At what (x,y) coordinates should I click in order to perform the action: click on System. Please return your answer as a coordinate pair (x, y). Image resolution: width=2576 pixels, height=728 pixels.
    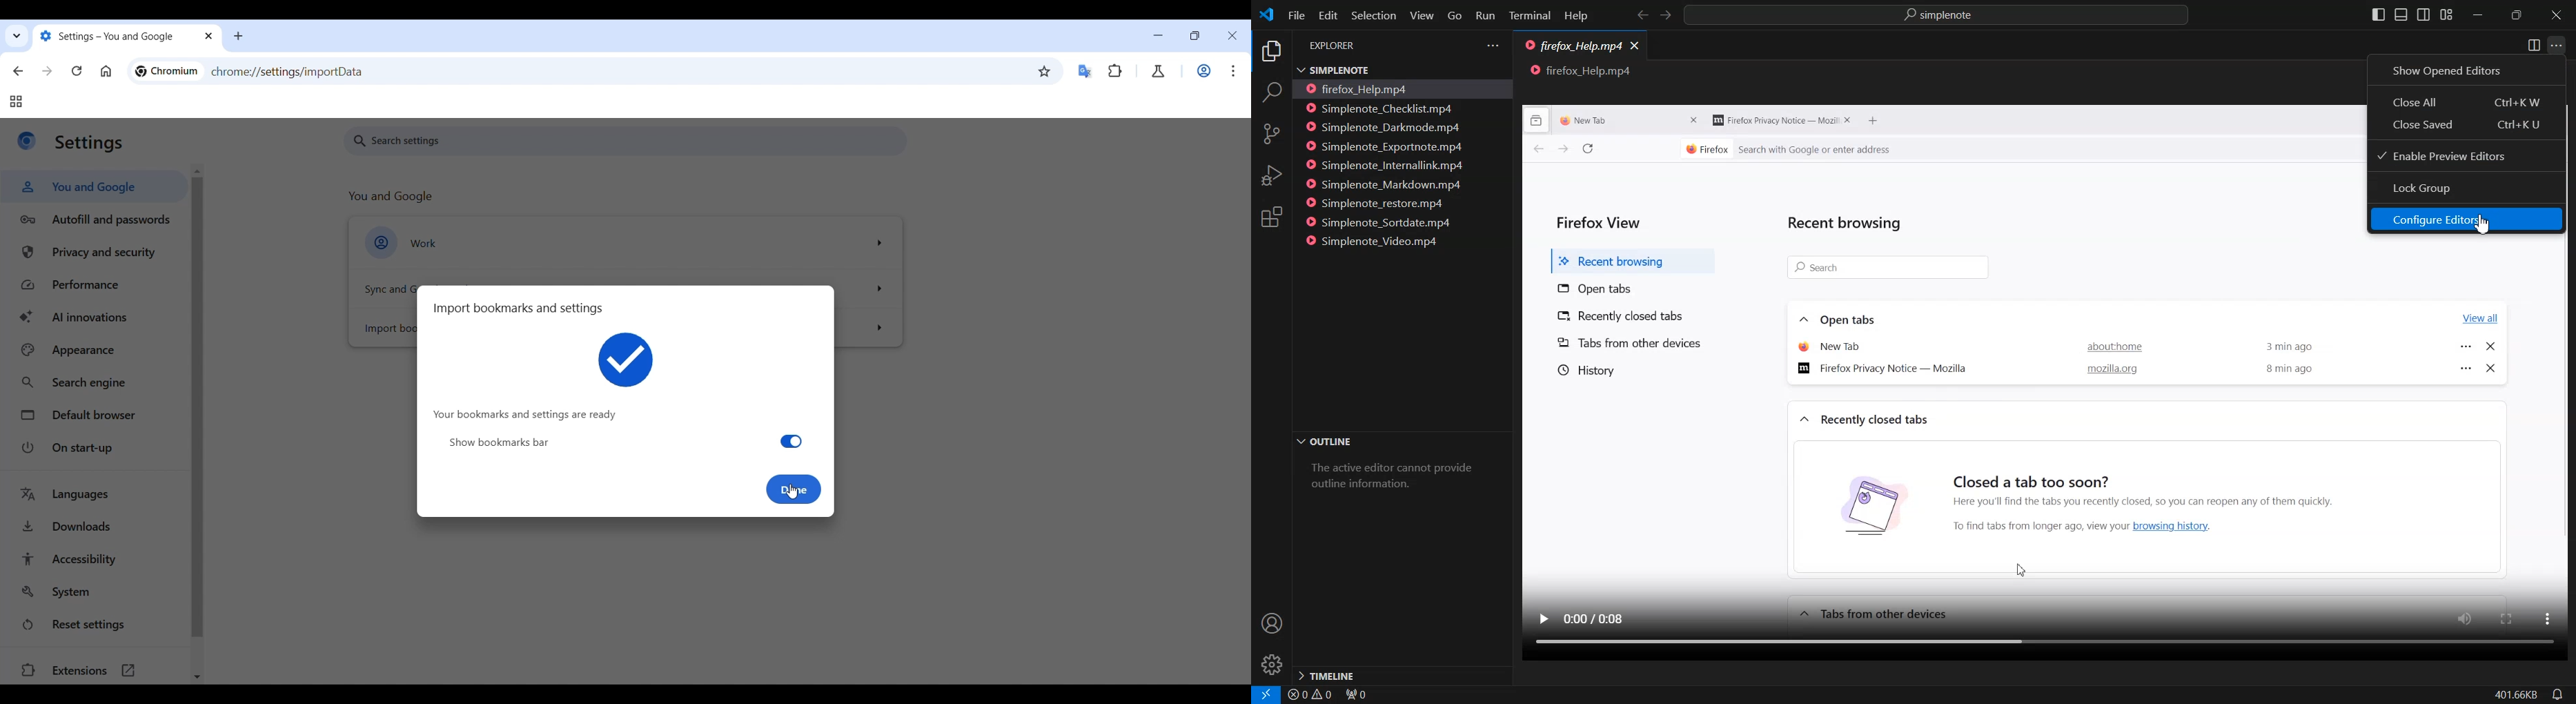
    Looking at the image, I should click on (95, 591).